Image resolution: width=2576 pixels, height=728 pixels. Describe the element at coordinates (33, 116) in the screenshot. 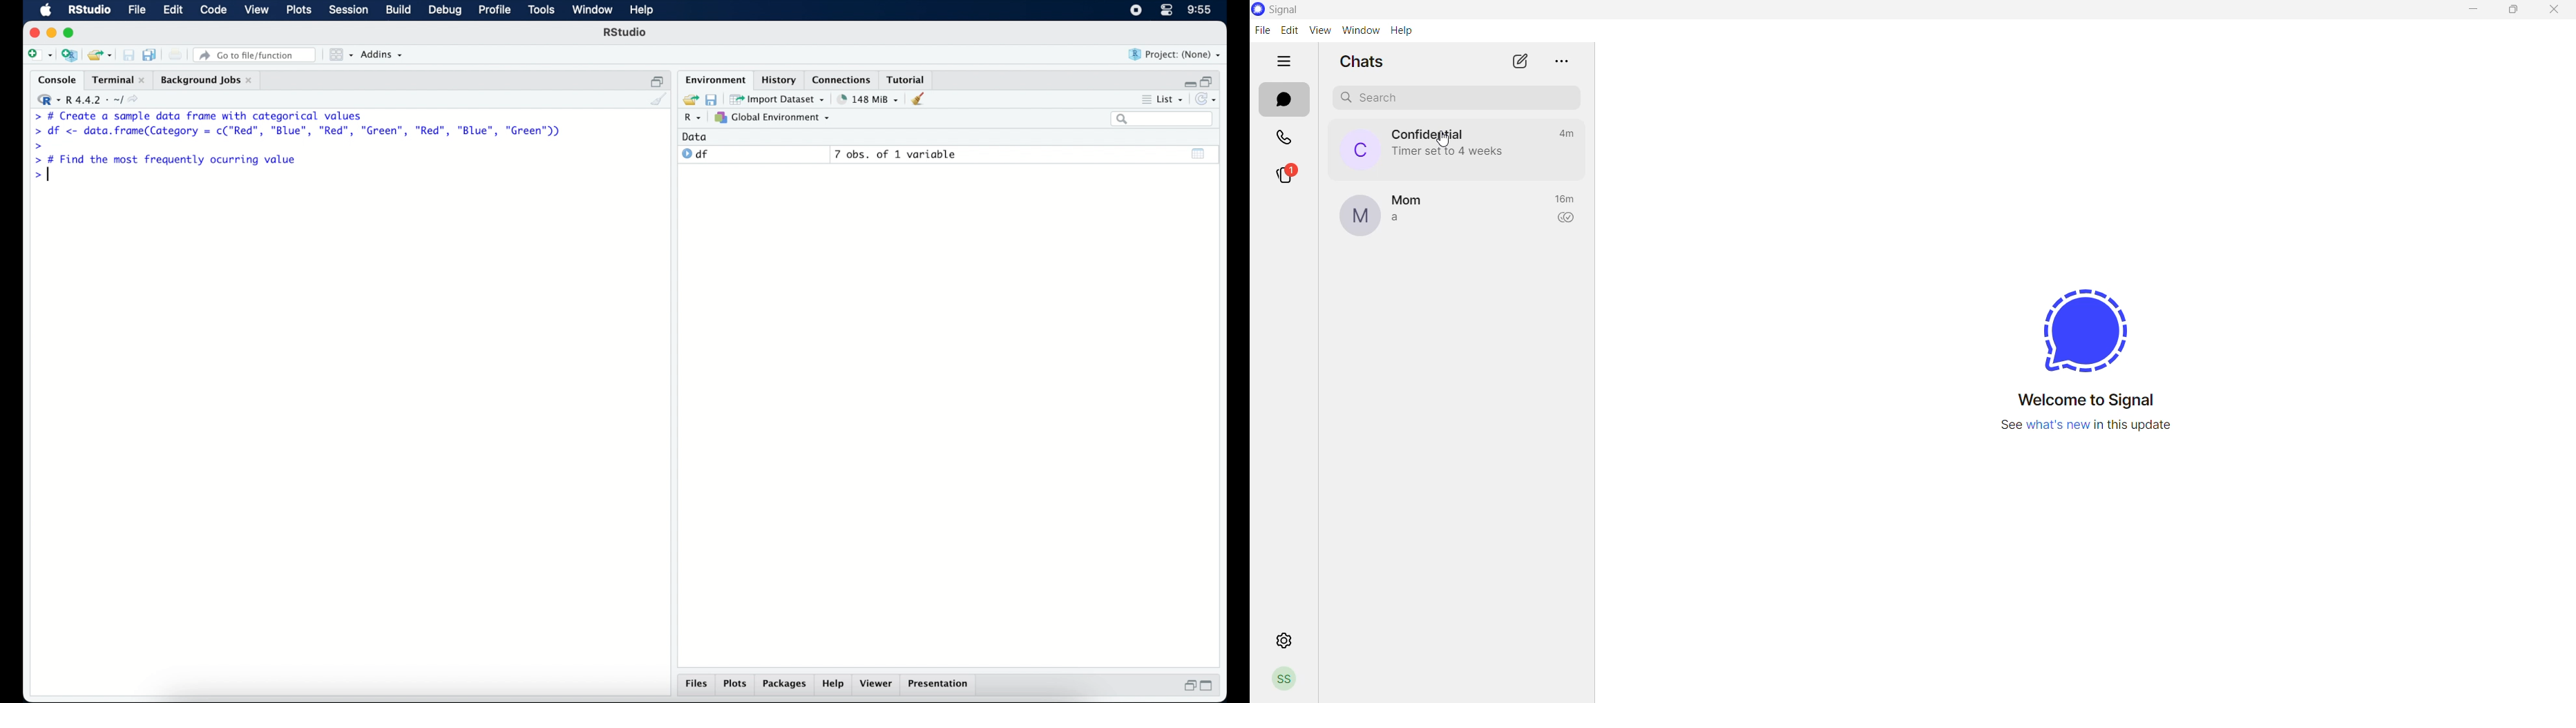

I see `command prompt` at that location.